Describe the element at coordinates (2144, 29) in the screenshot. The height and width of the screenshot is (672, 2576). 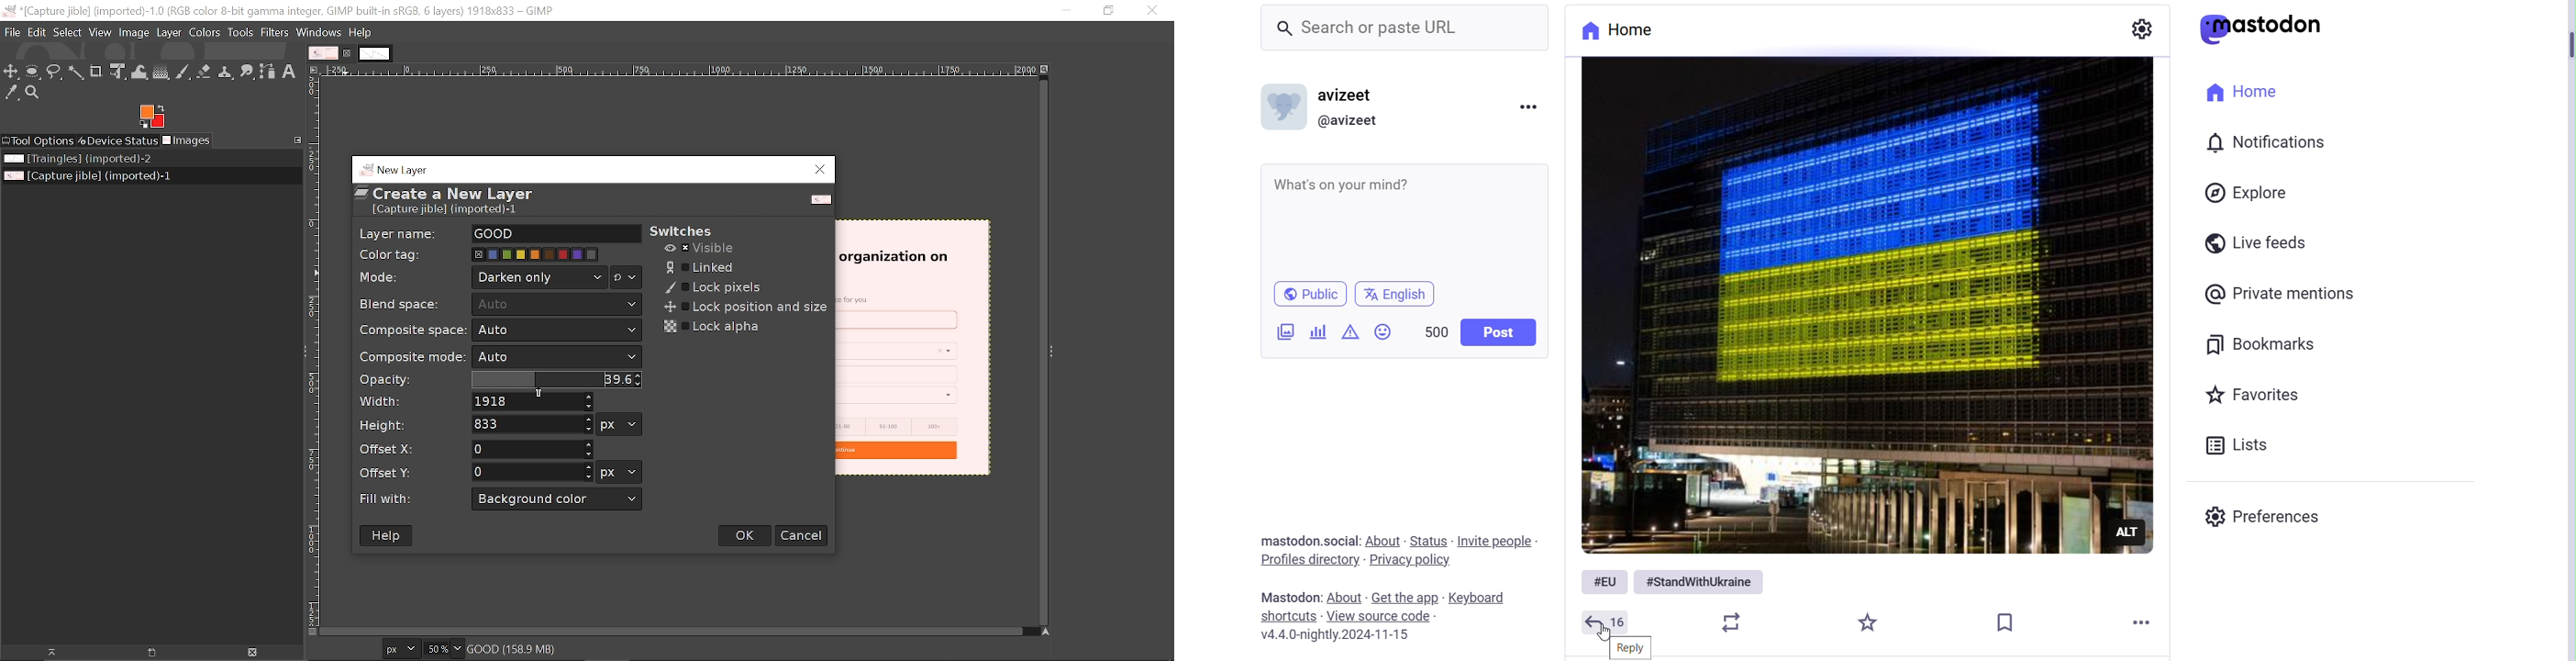
I see `Settings` at that location.